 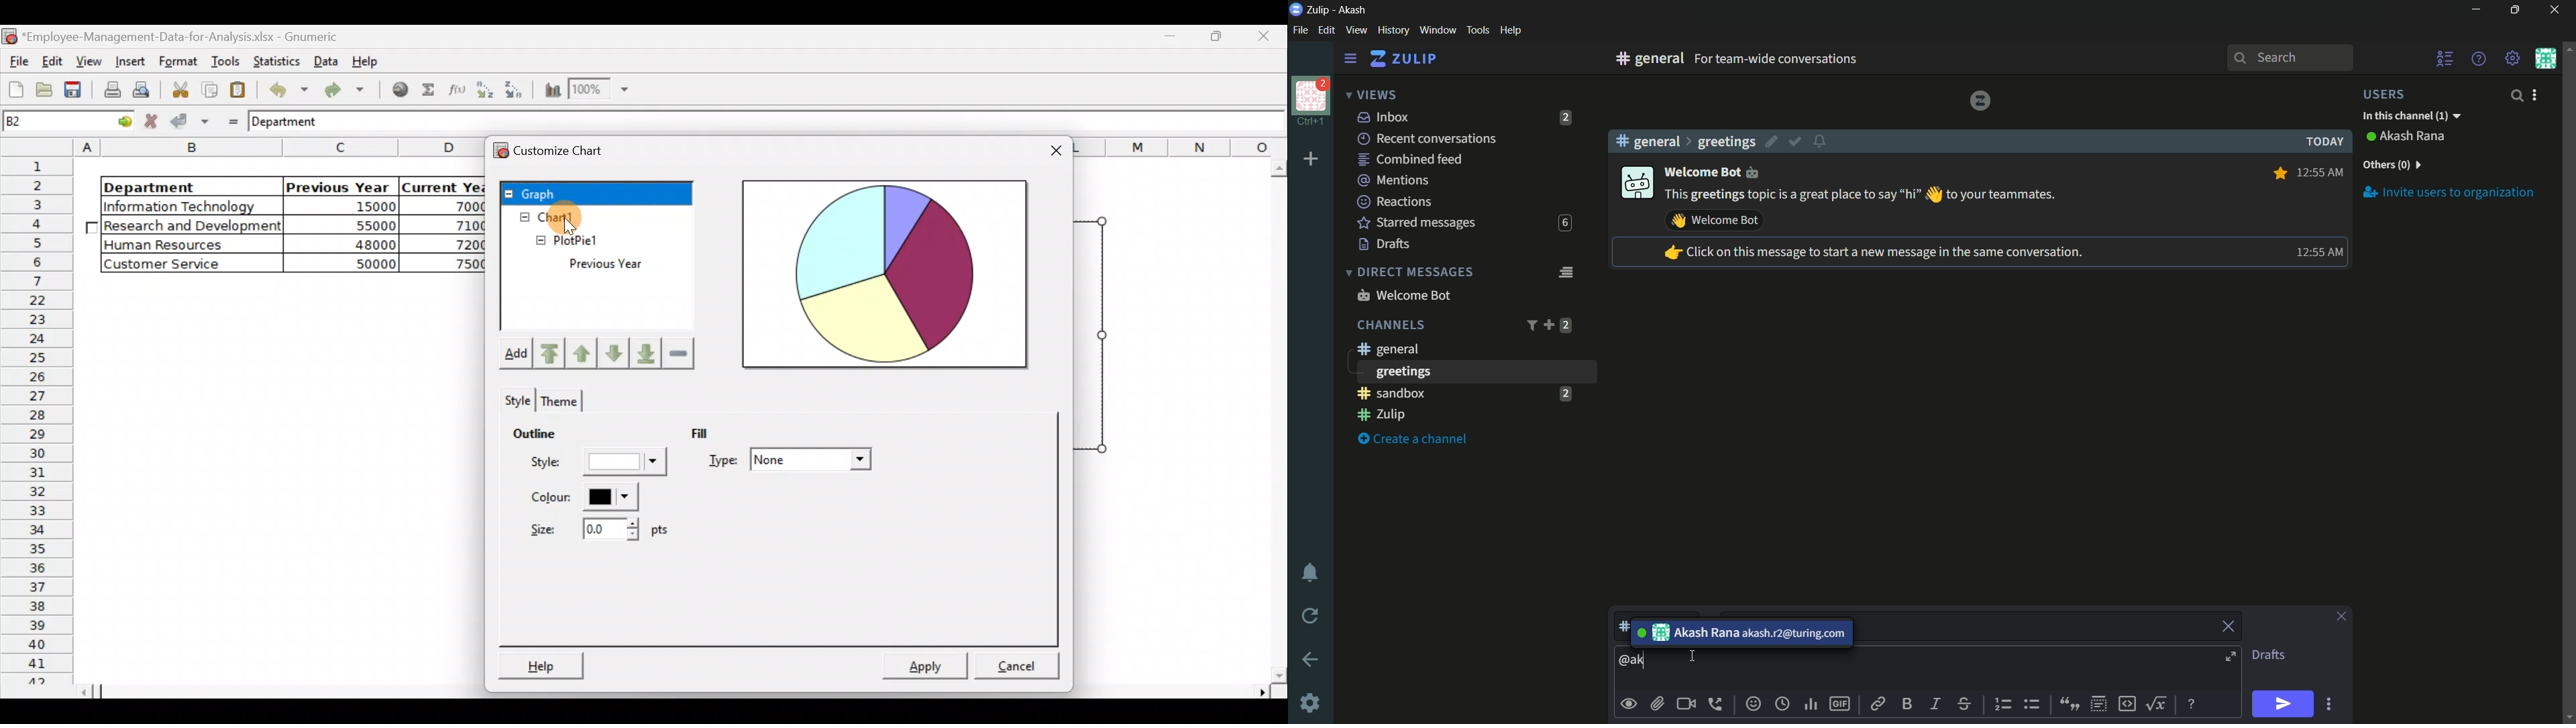 I want to click on Gnumeric logo, so click(x=9, y=36).